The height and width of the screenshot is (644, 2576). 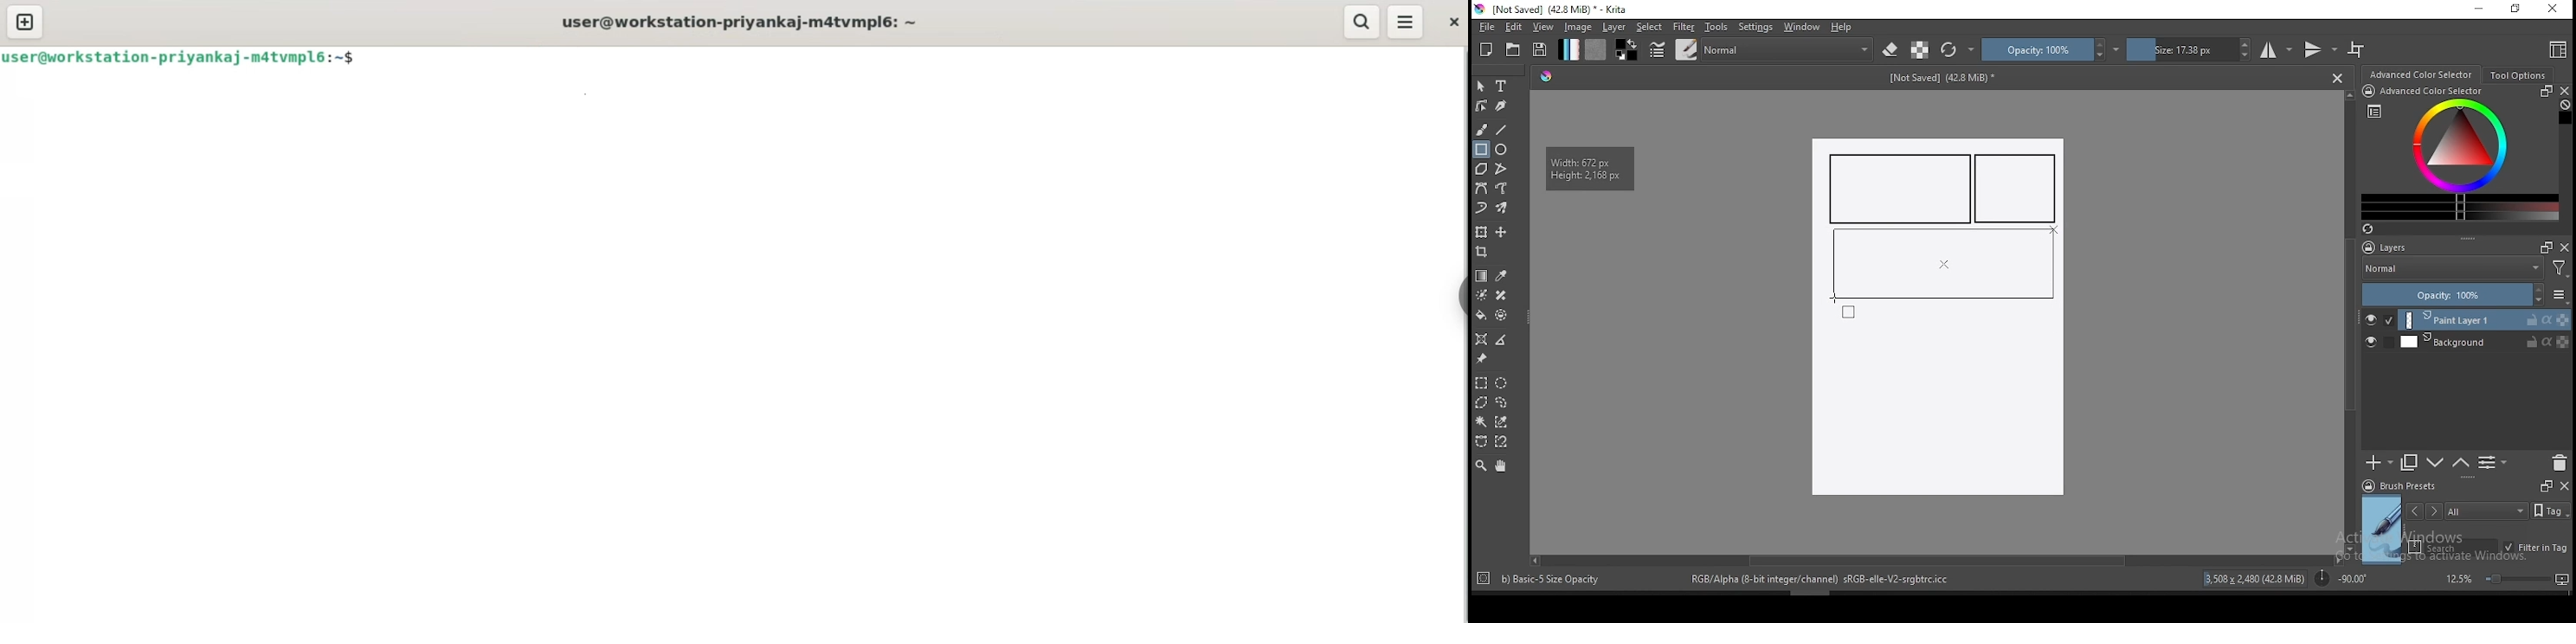 What do you see at coordinates (1481, 339) in the screenshot?
I see `assistant tool` at bounding box center [1481, 339].